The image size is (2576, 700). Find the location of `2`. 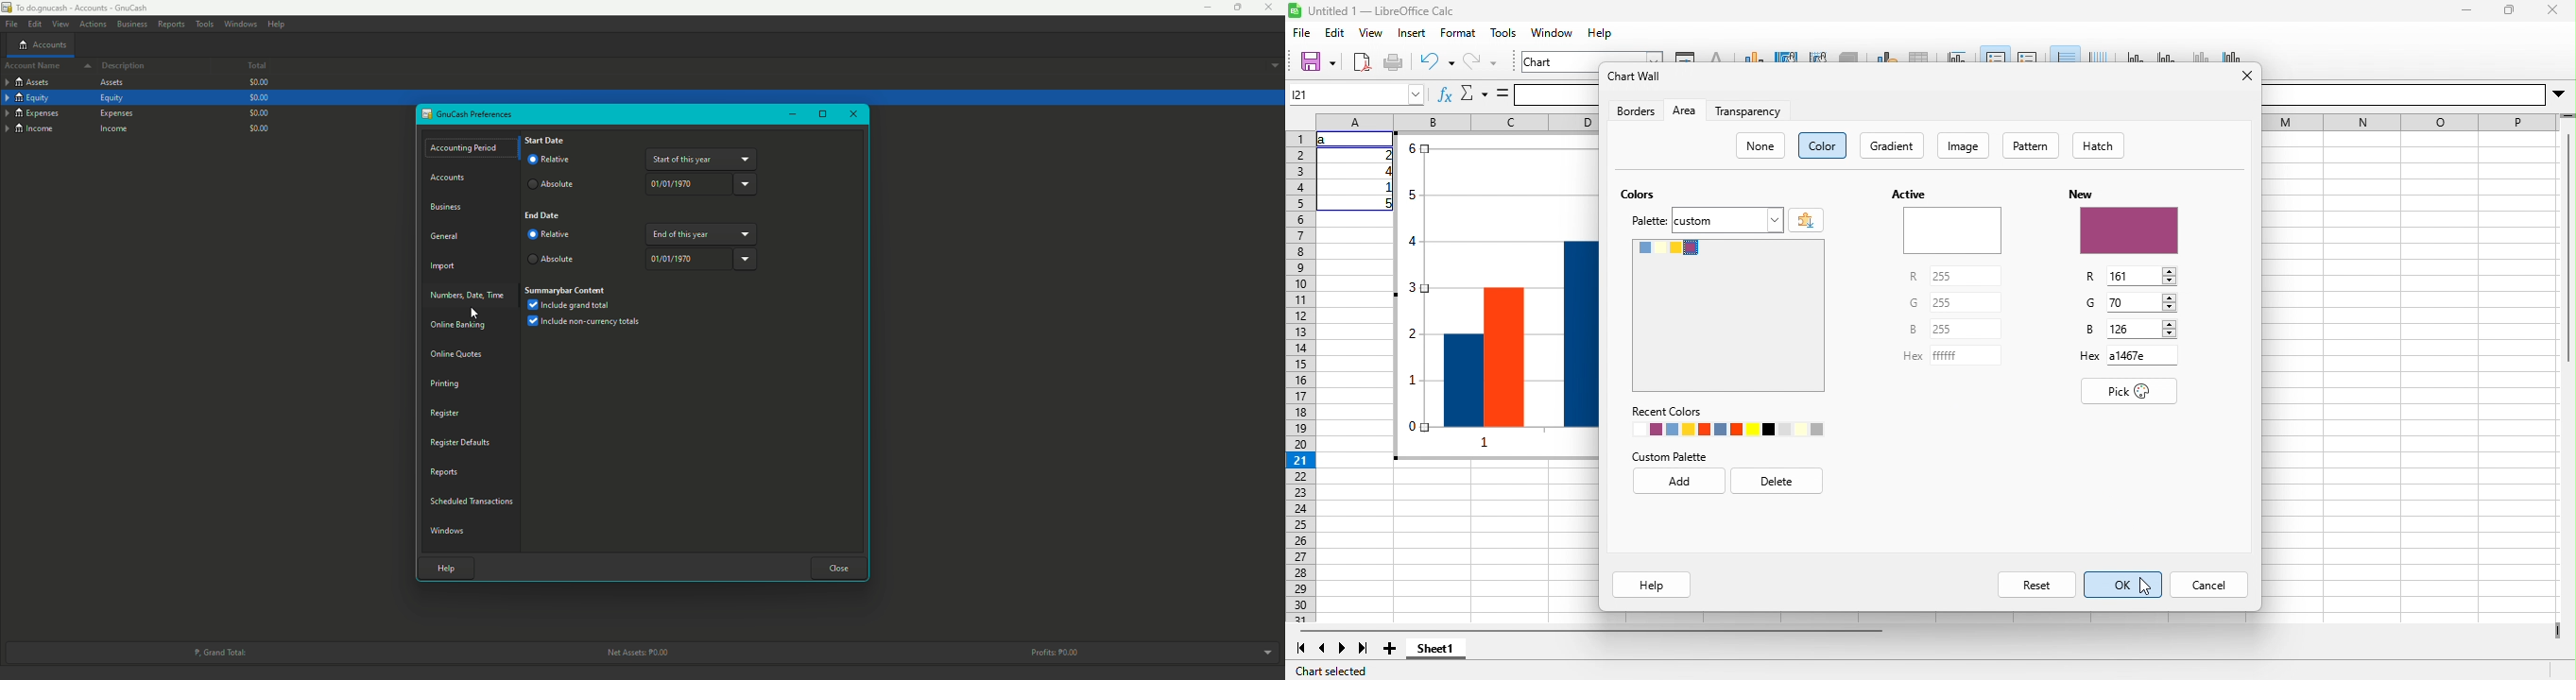

2 is located at coordinates (1385, 155).